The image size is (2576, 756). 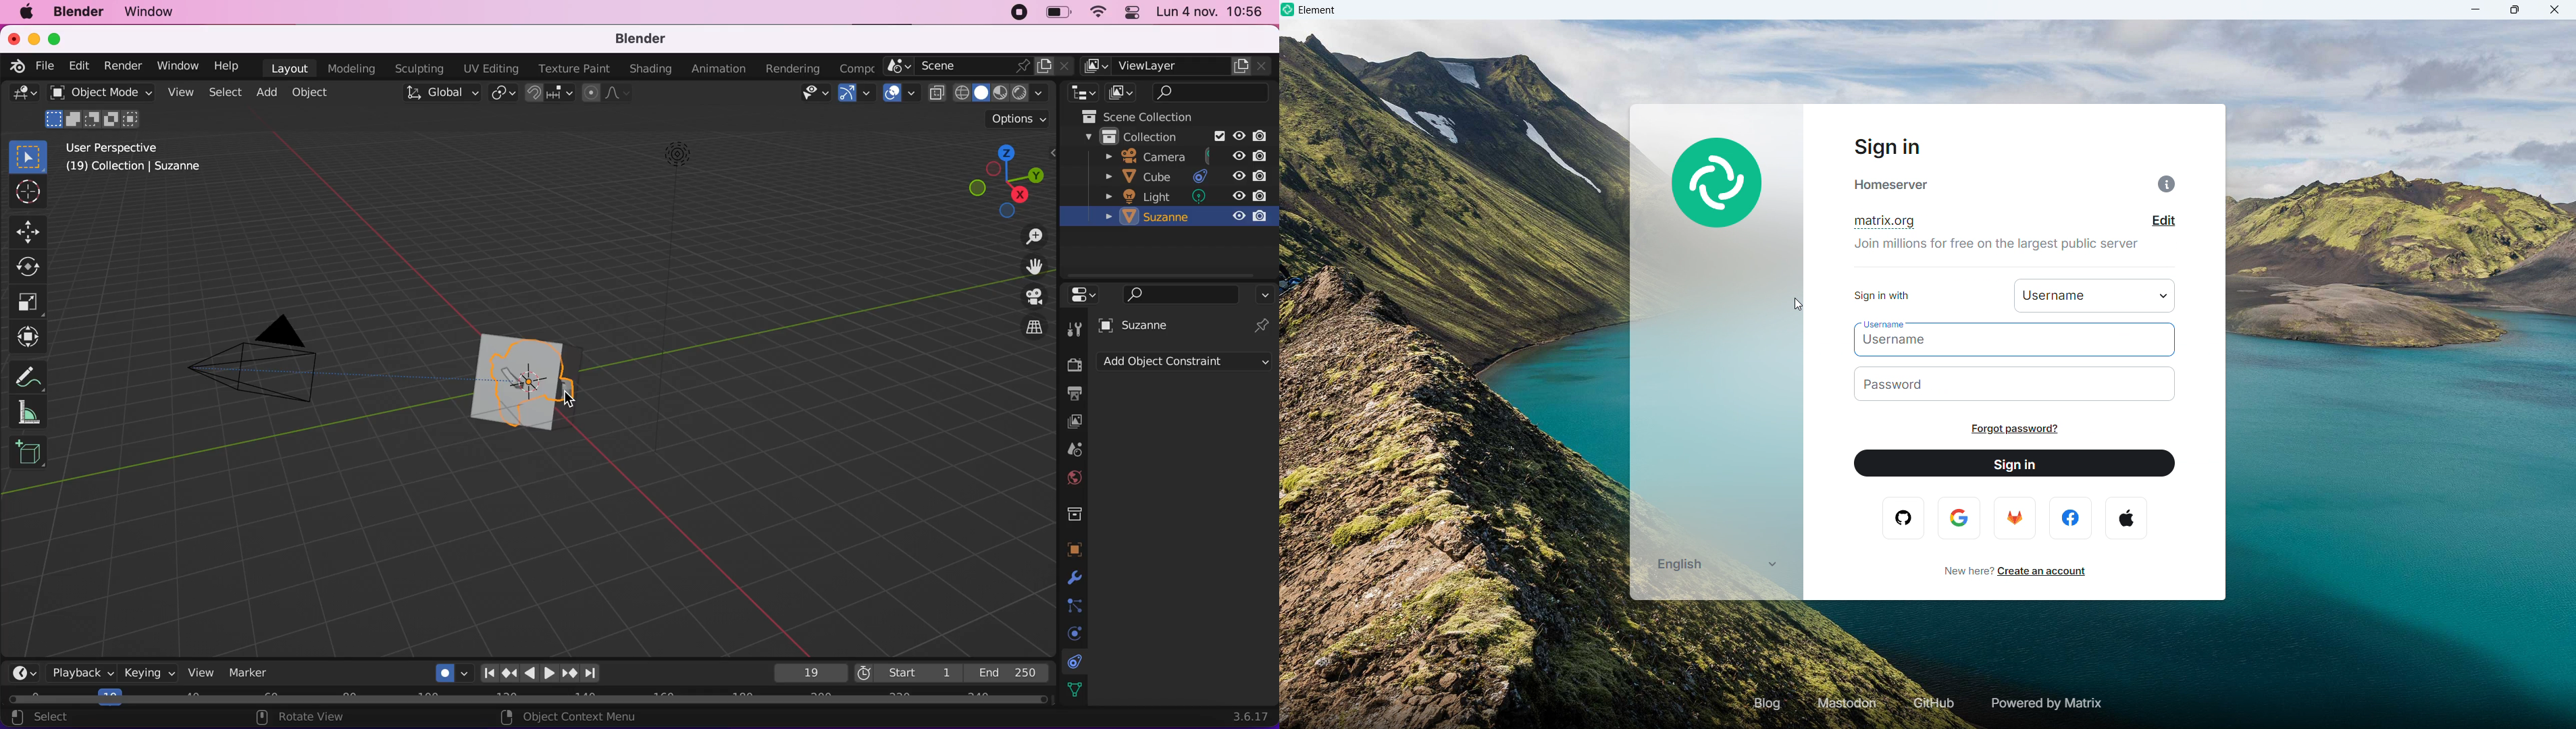 What do you see at coordinates (2164, 221) in the screenshot?
I see `Edit domain ` at bounding box center [2164, 221].